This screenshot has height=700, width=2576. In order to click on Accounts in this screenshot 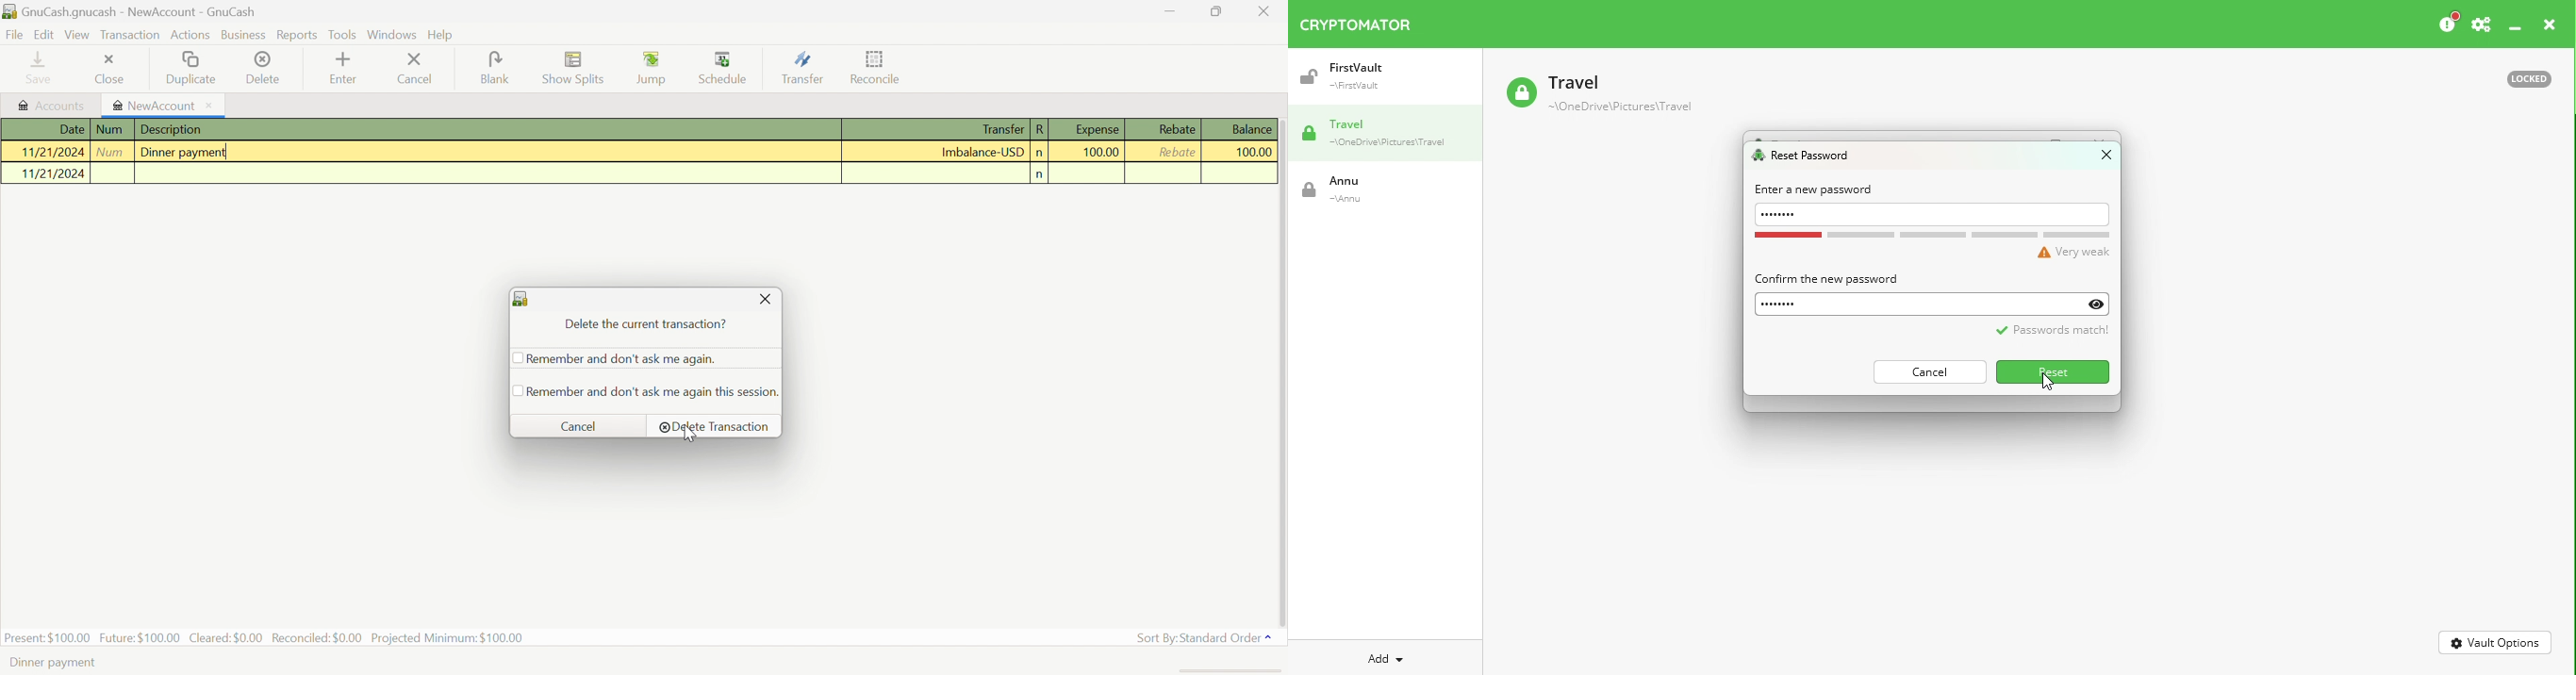, I will do `click(53, 107)`.